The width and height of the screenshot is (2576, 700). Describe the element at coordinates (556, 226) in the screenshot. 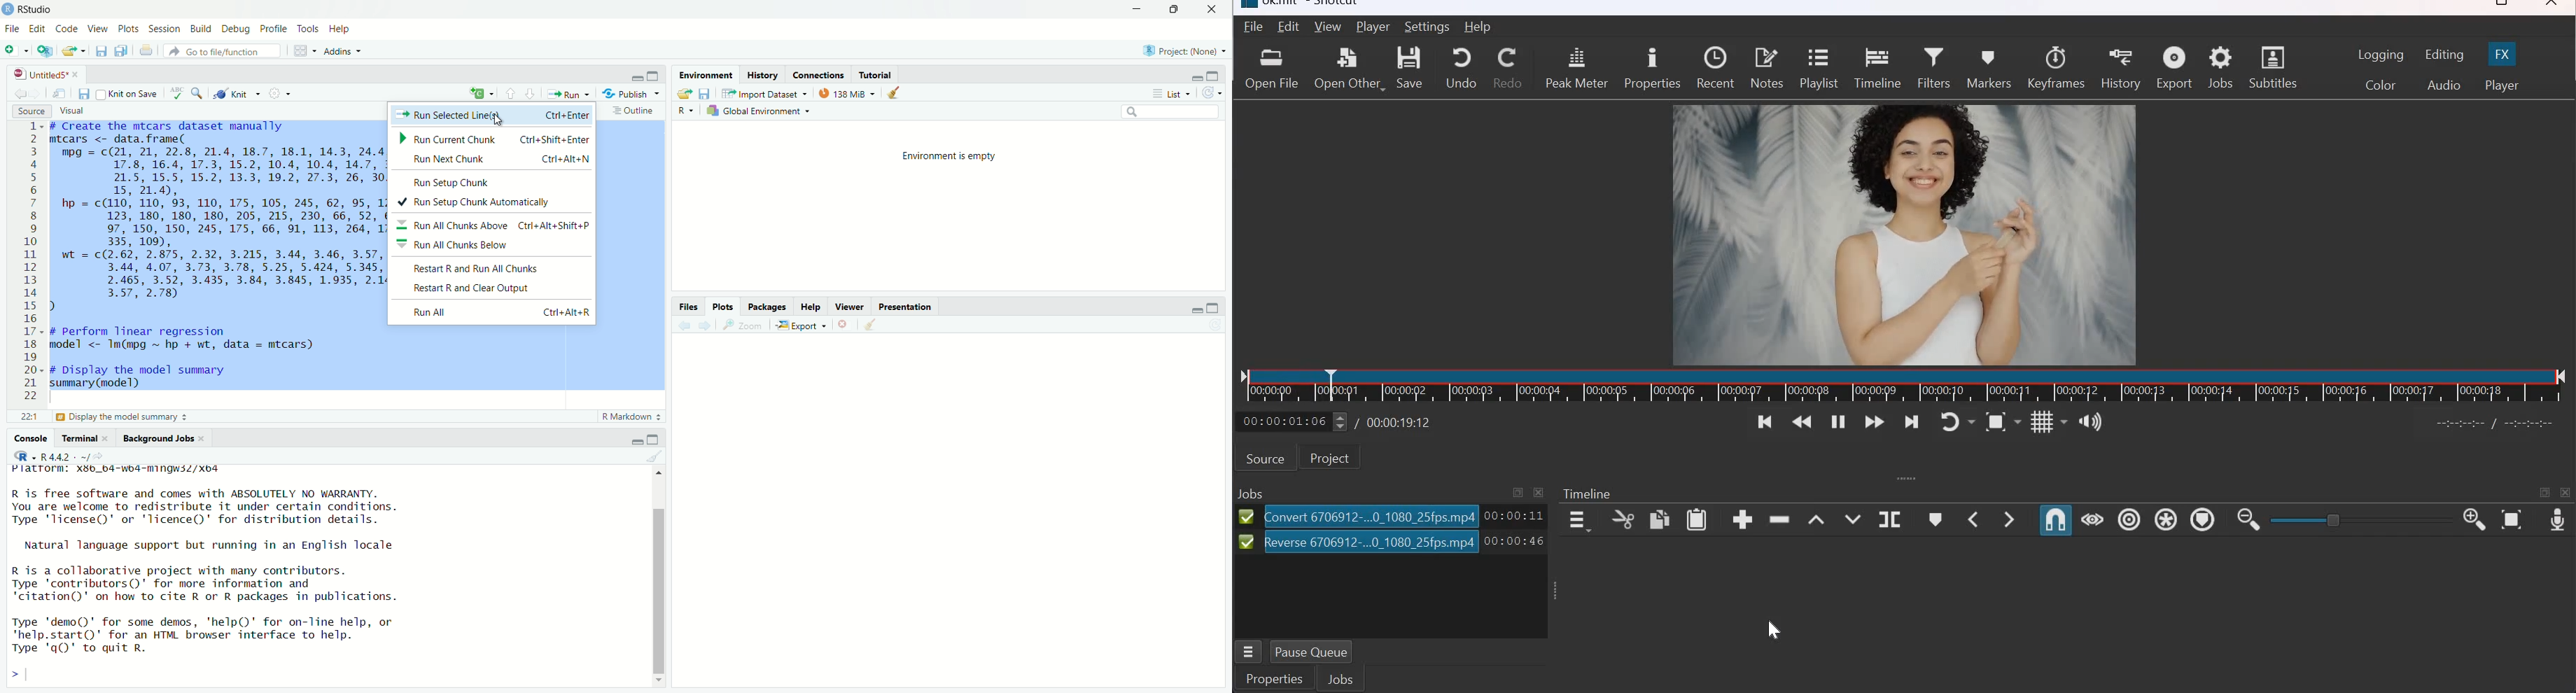

I see `Ctrl+Alt+Shift+P` at that location.